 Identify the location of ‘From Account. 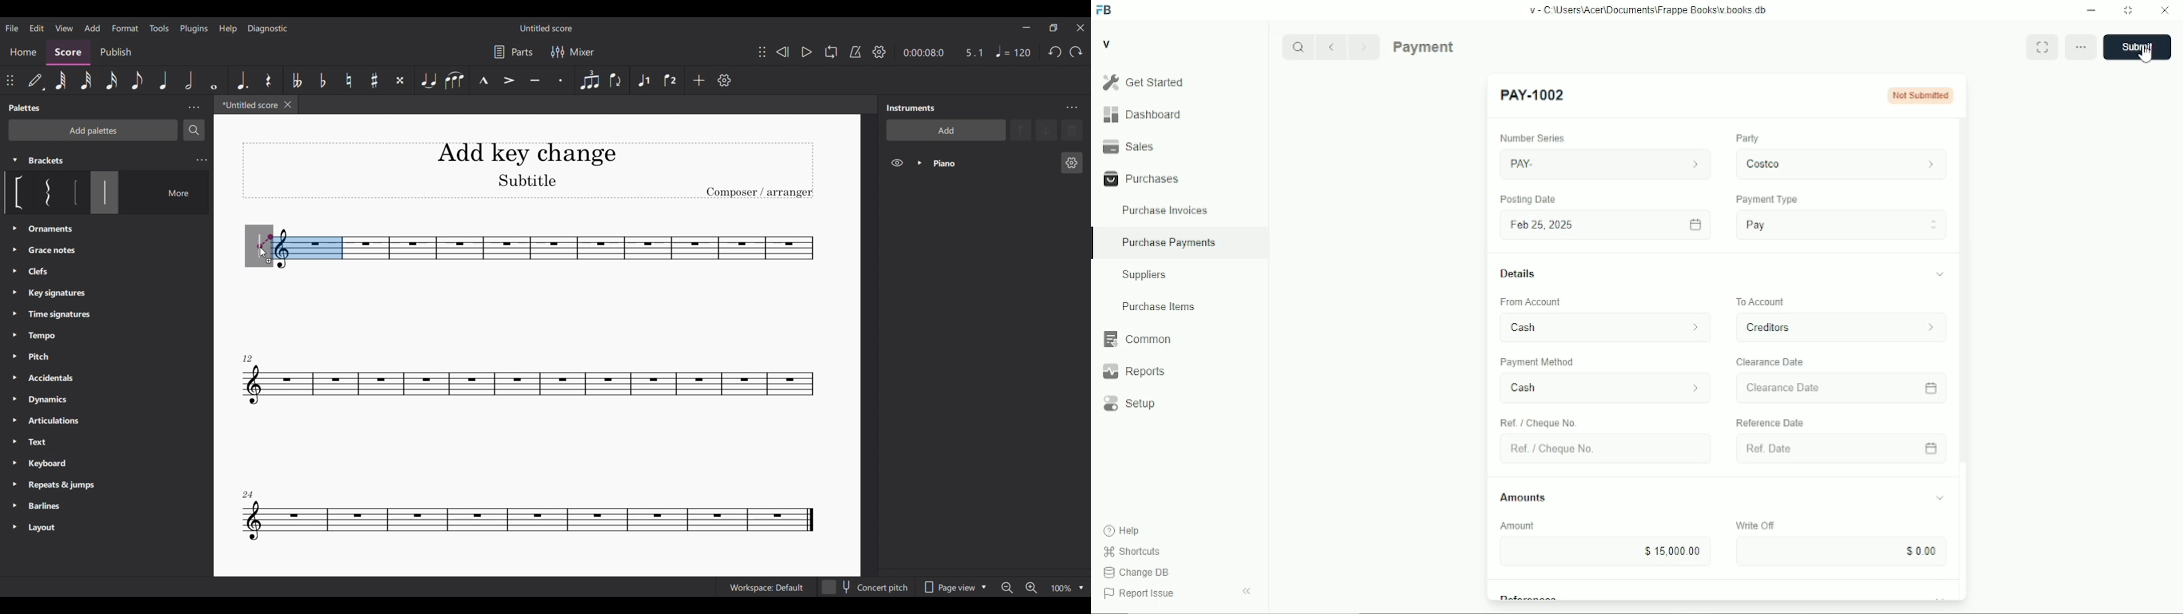
(1529, 303).